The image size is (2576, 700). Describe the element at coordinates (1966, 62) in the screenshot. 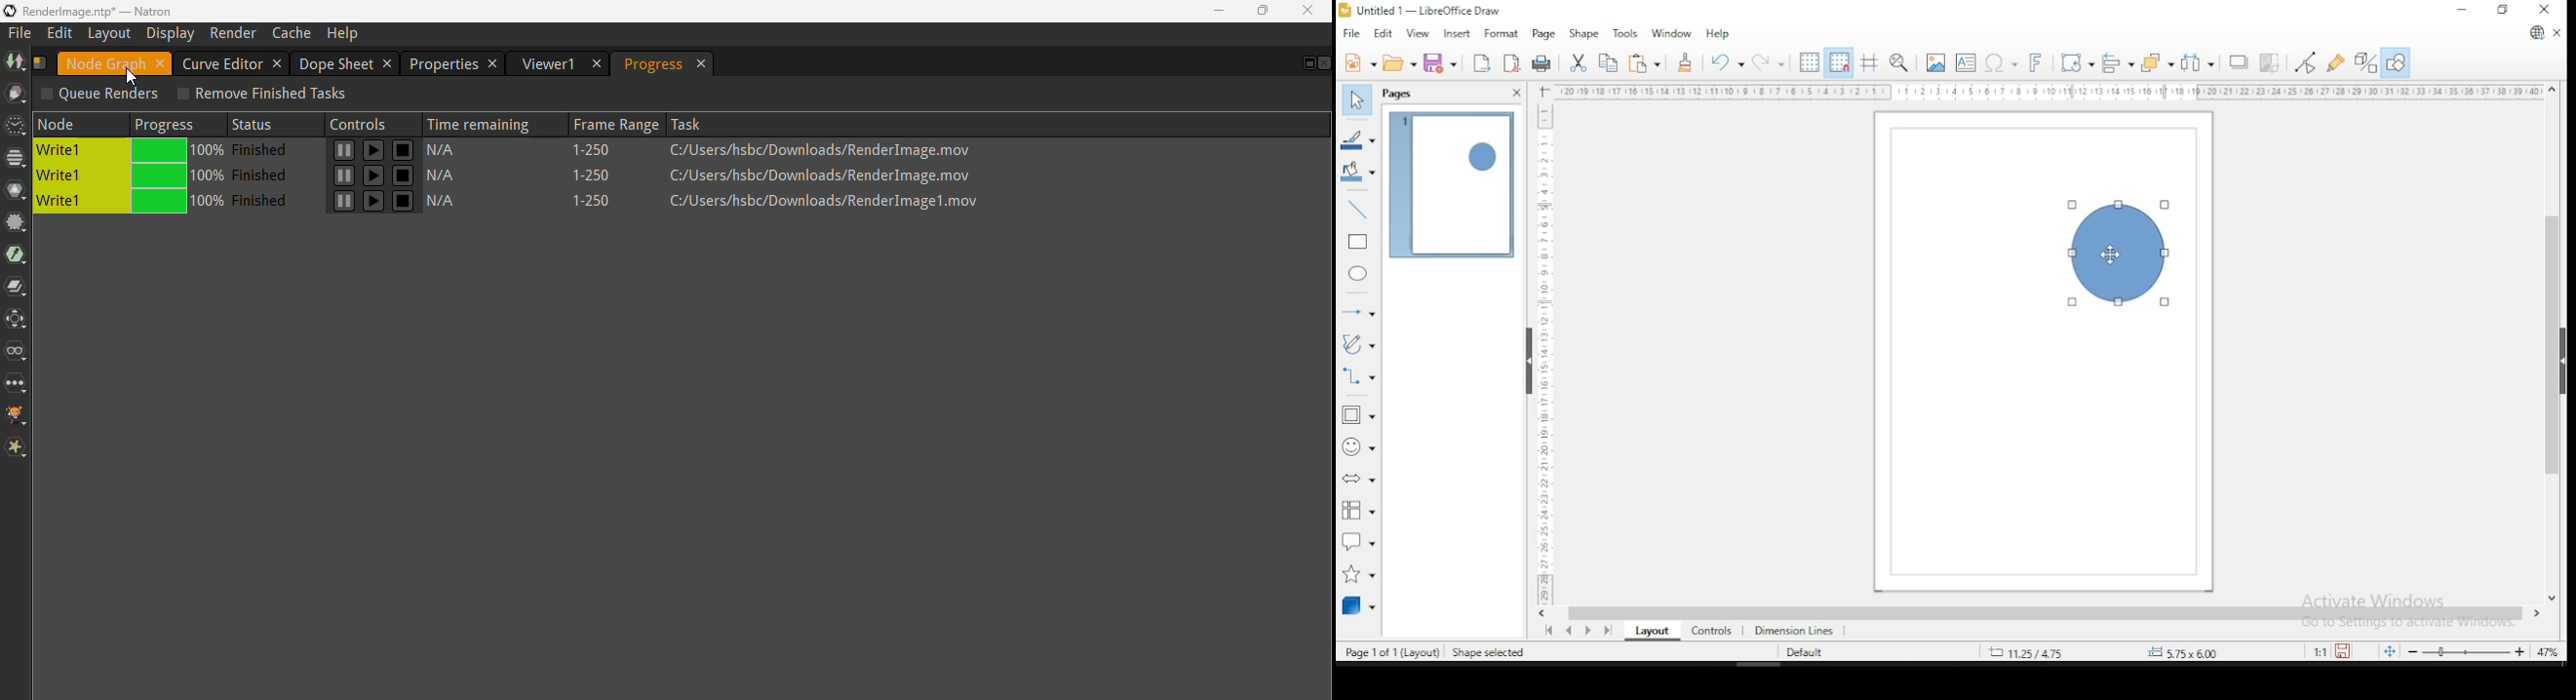

I see `insert text box` at that location.